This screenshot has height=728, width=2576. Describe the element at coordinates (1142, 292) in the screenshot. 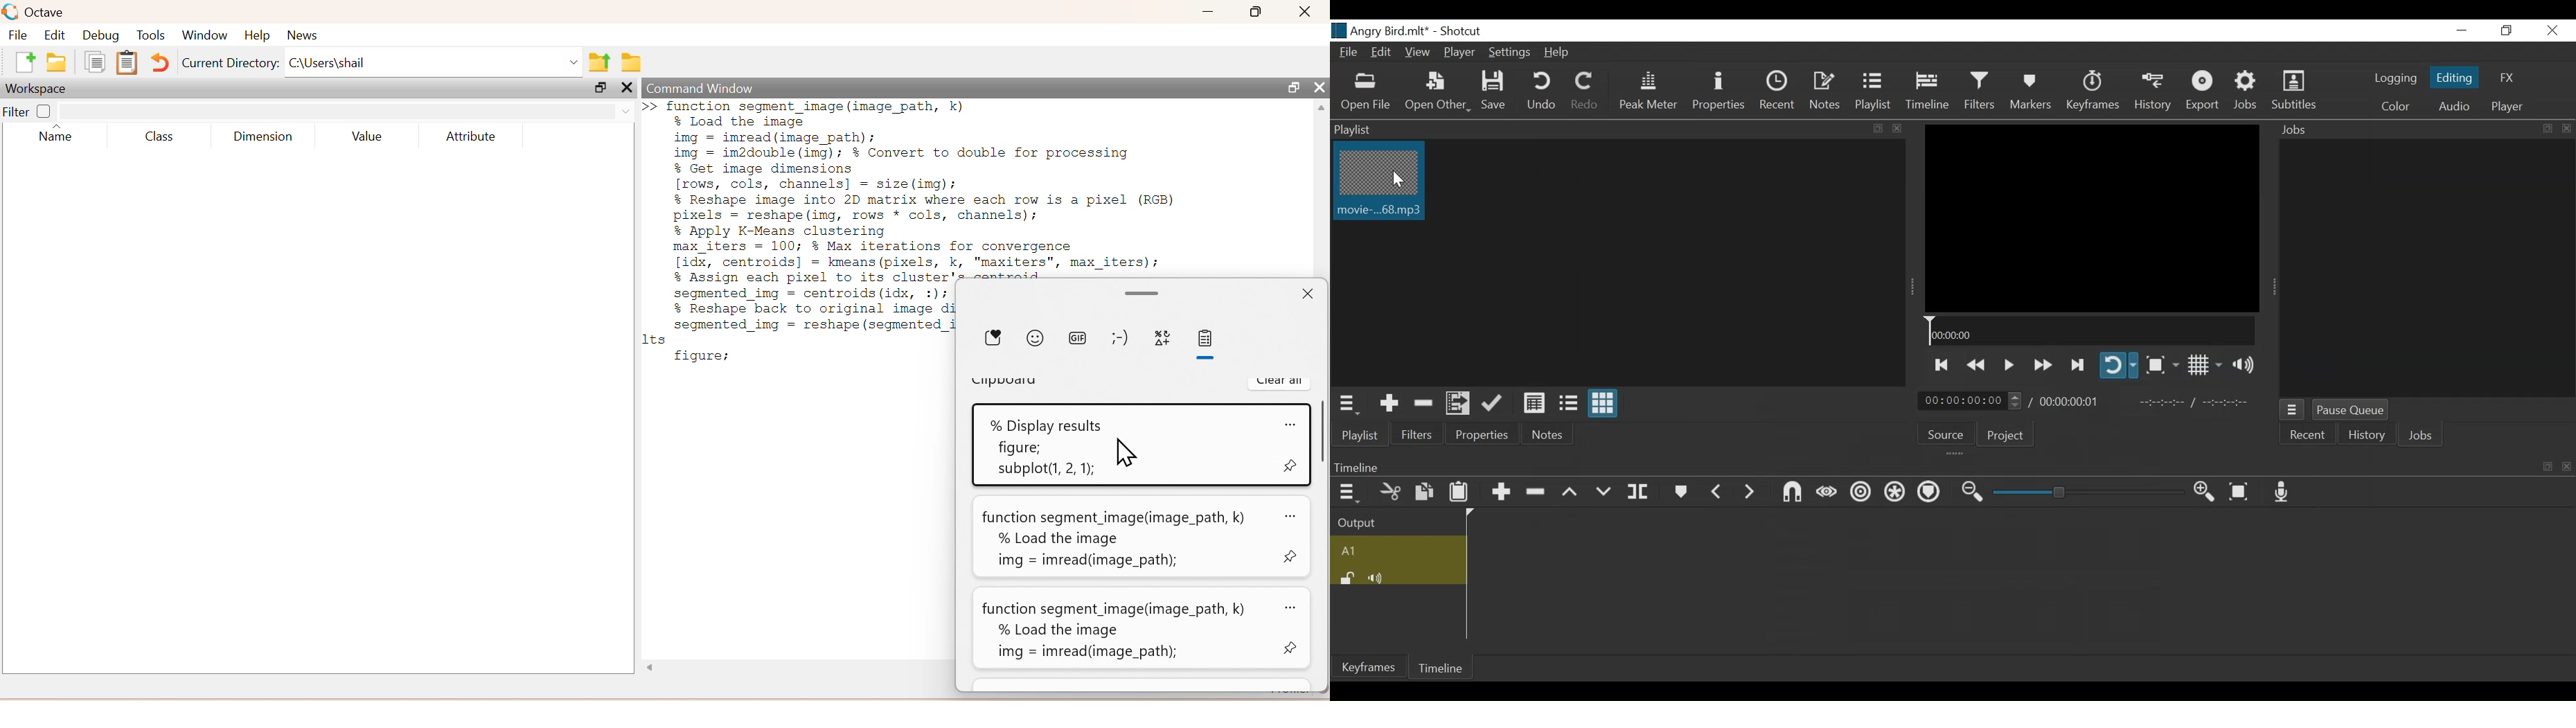

I see `Minimize` at that location.